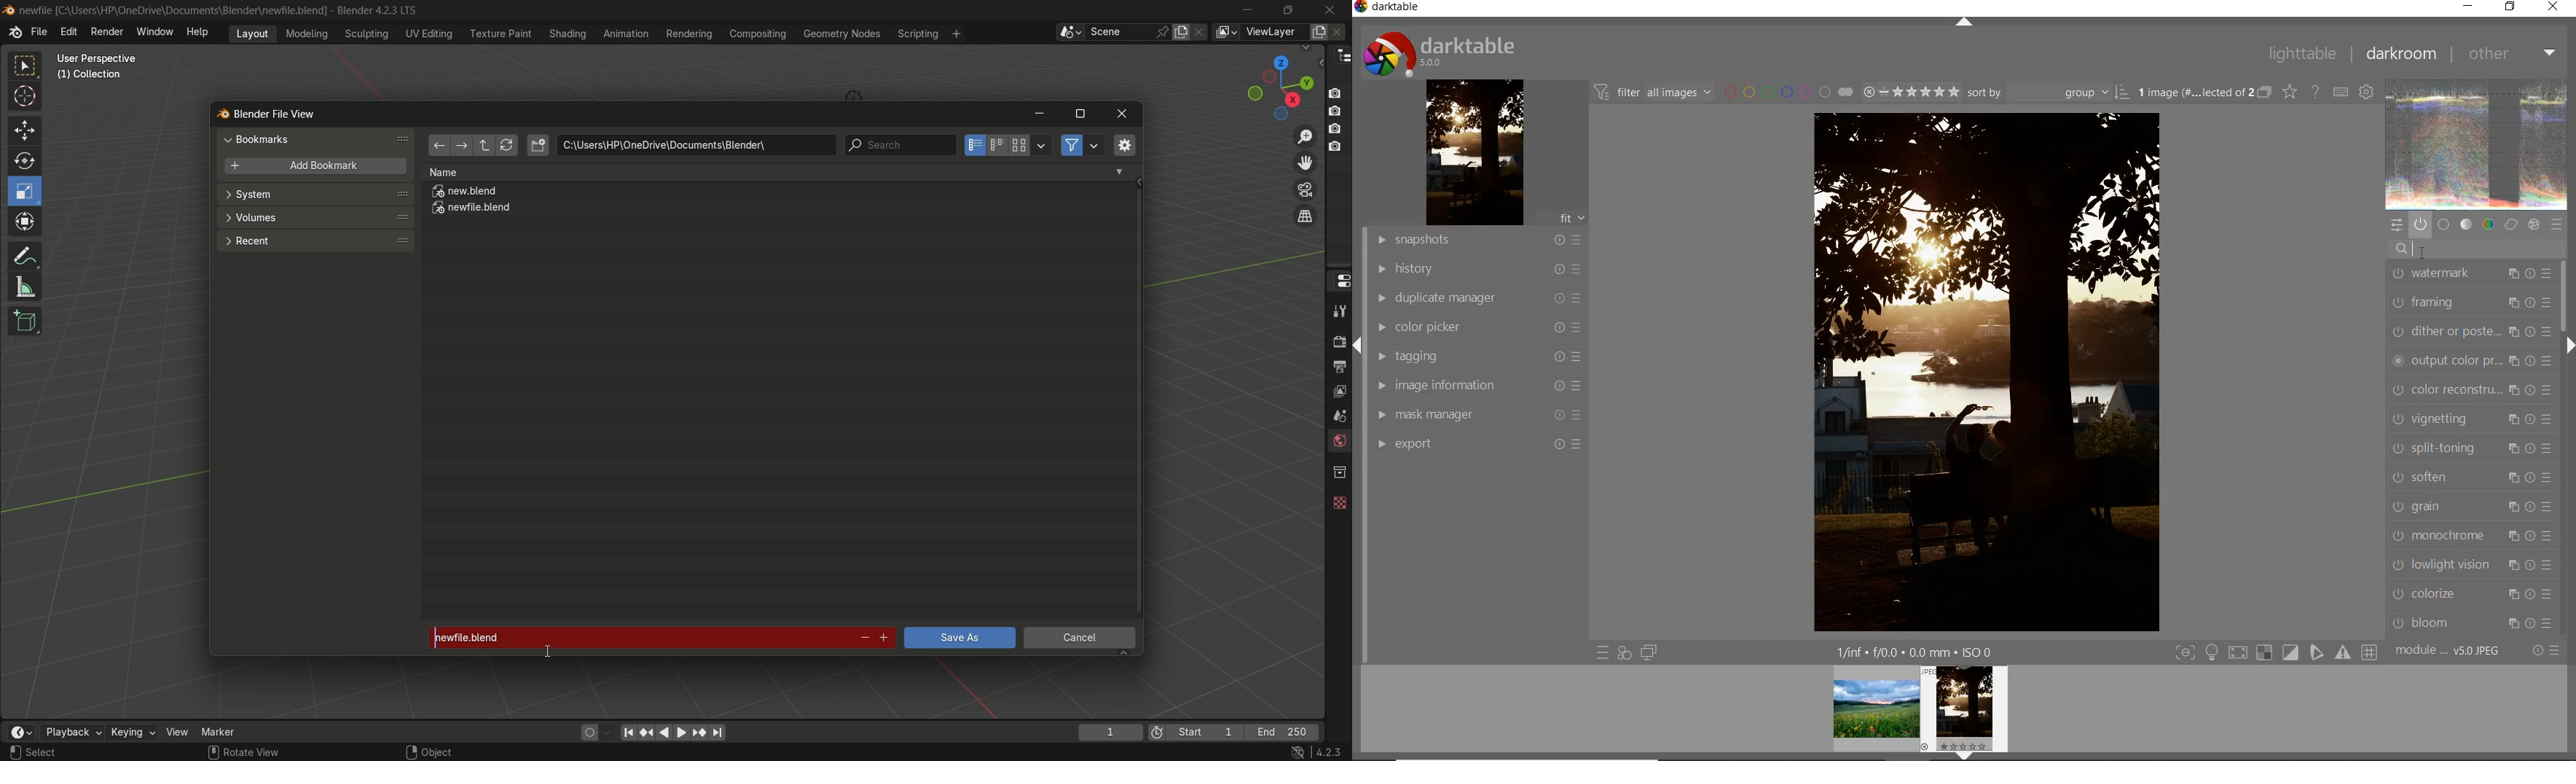 This screenshot has height=784, width=2576. I want to click on darkroom, so click(2400, 54).